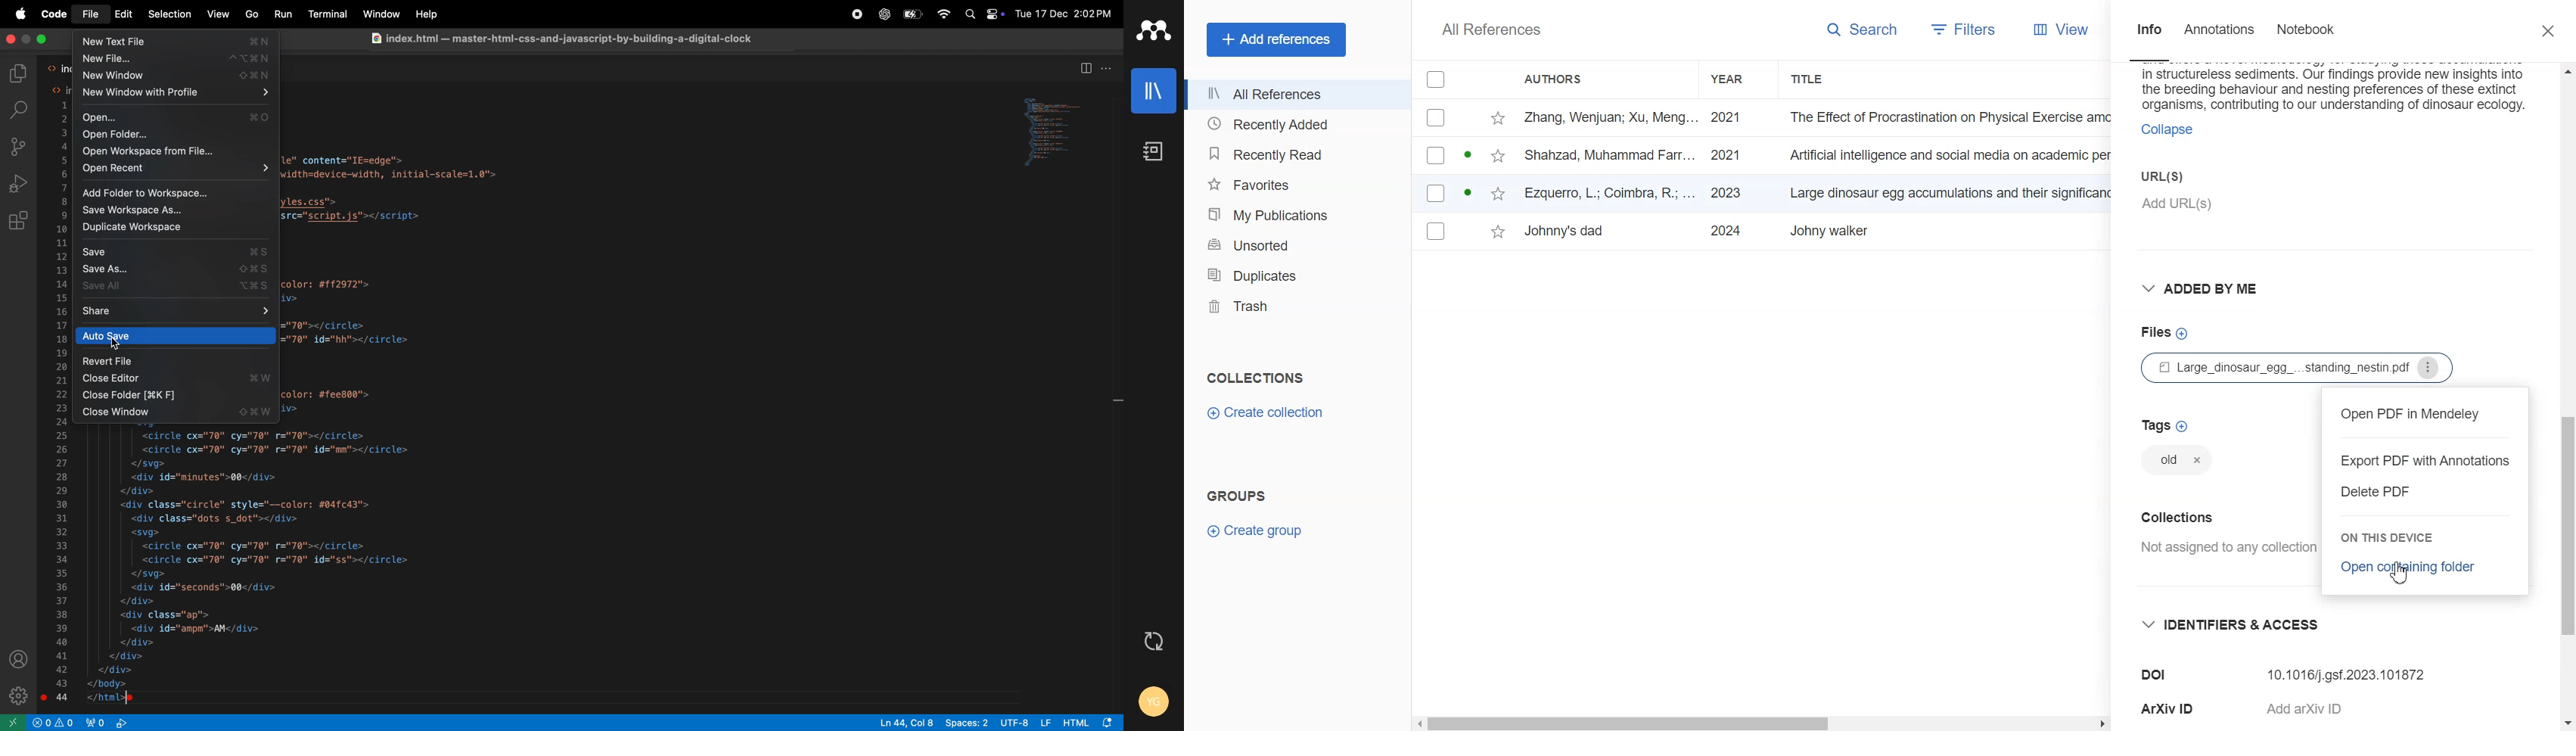  I want to click on (un)select, so click(1434, 118).